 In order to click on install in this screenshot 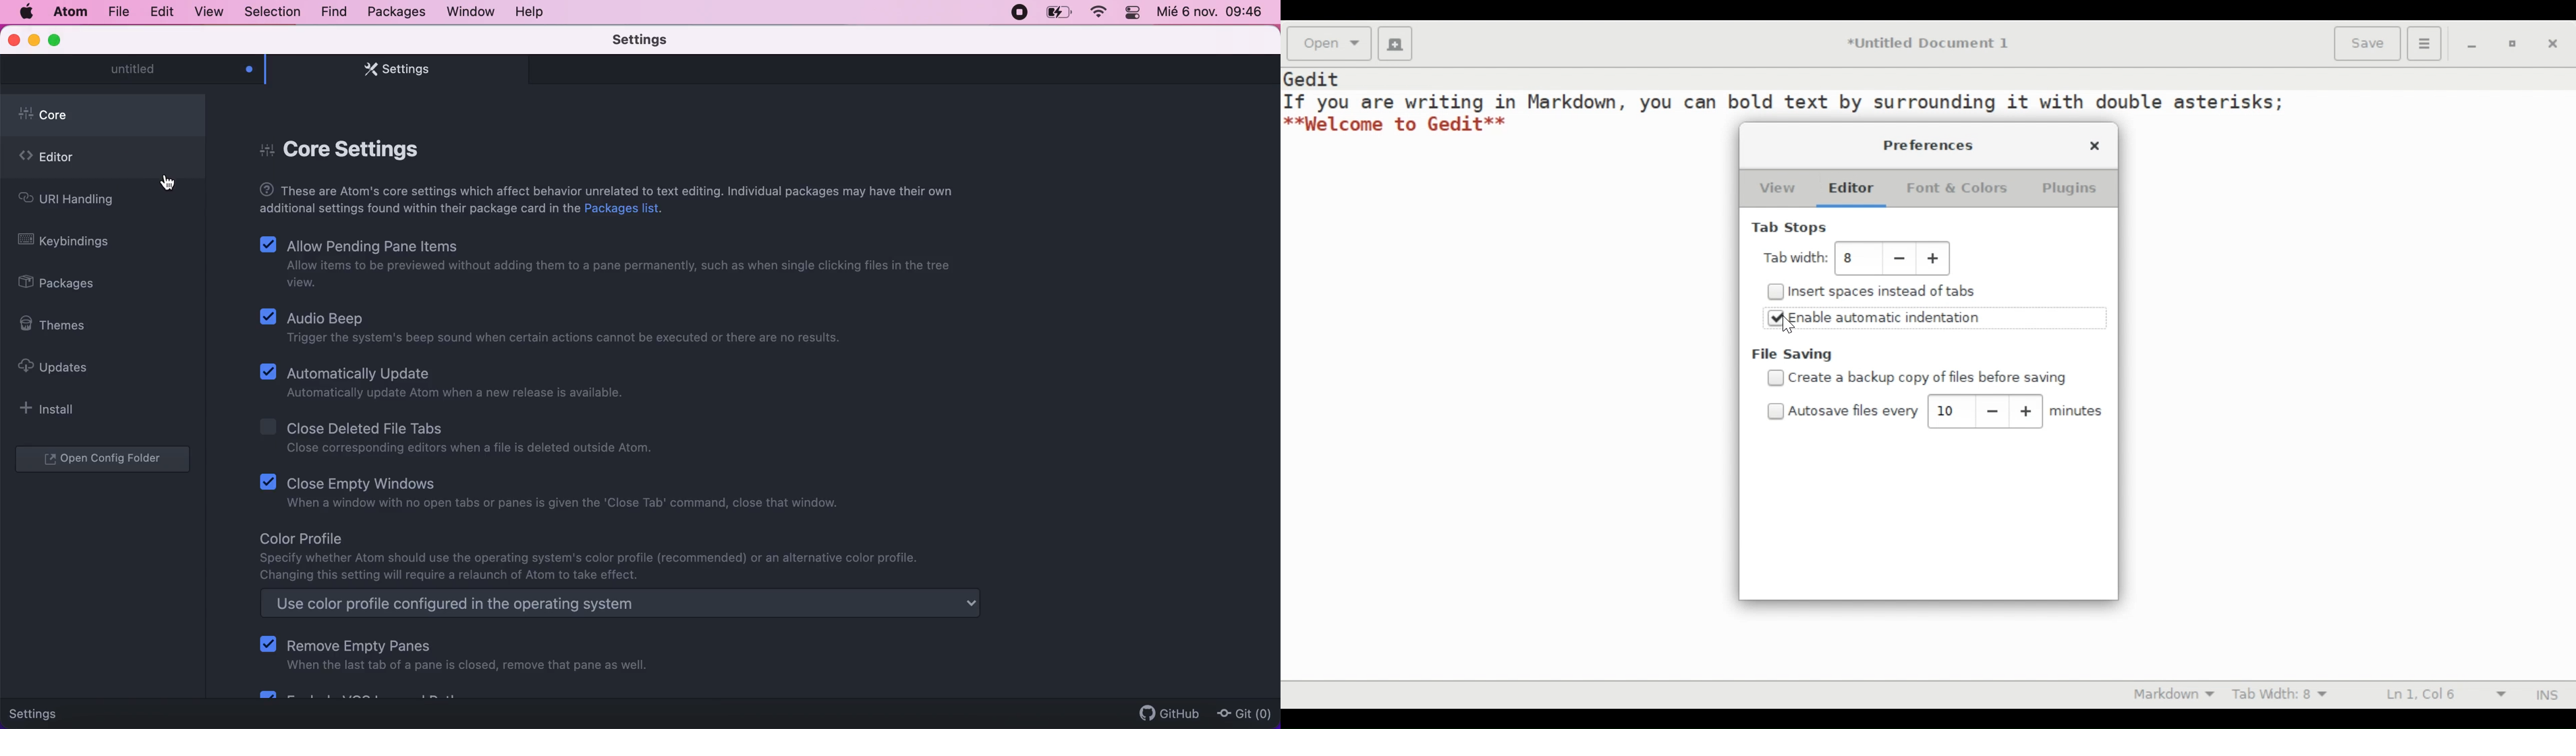, I will do `click(69, 407)`.